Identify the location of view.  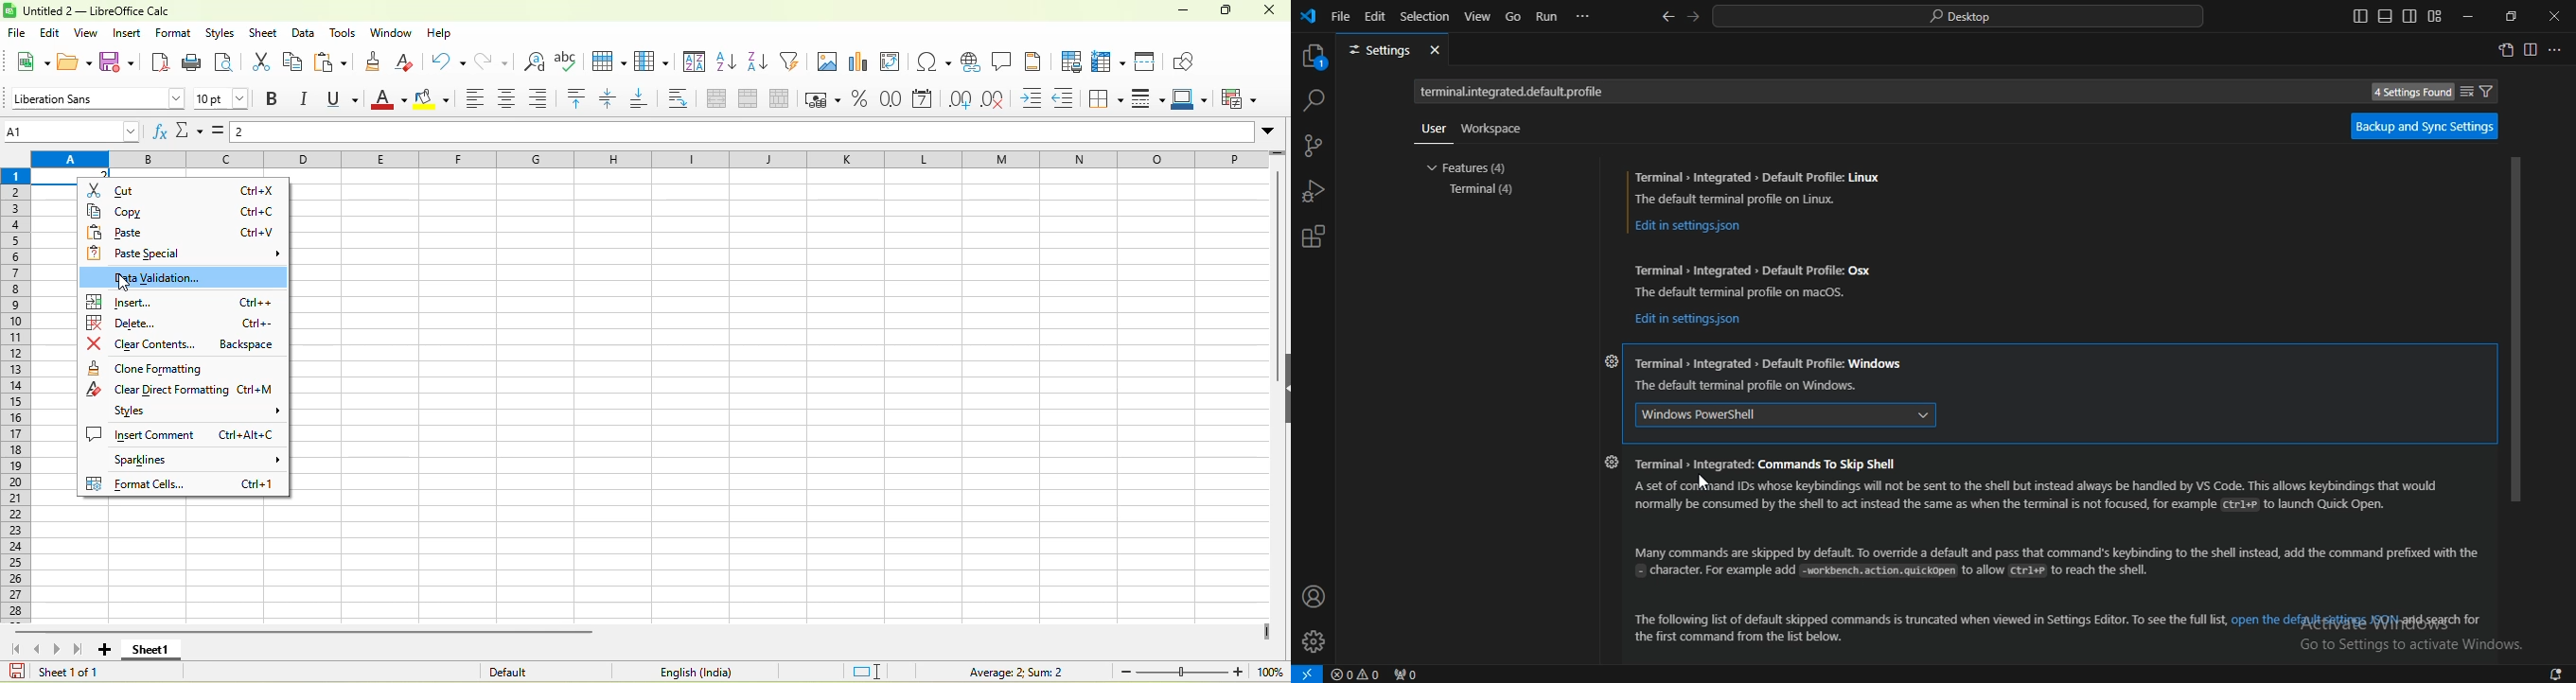
(87, 33).